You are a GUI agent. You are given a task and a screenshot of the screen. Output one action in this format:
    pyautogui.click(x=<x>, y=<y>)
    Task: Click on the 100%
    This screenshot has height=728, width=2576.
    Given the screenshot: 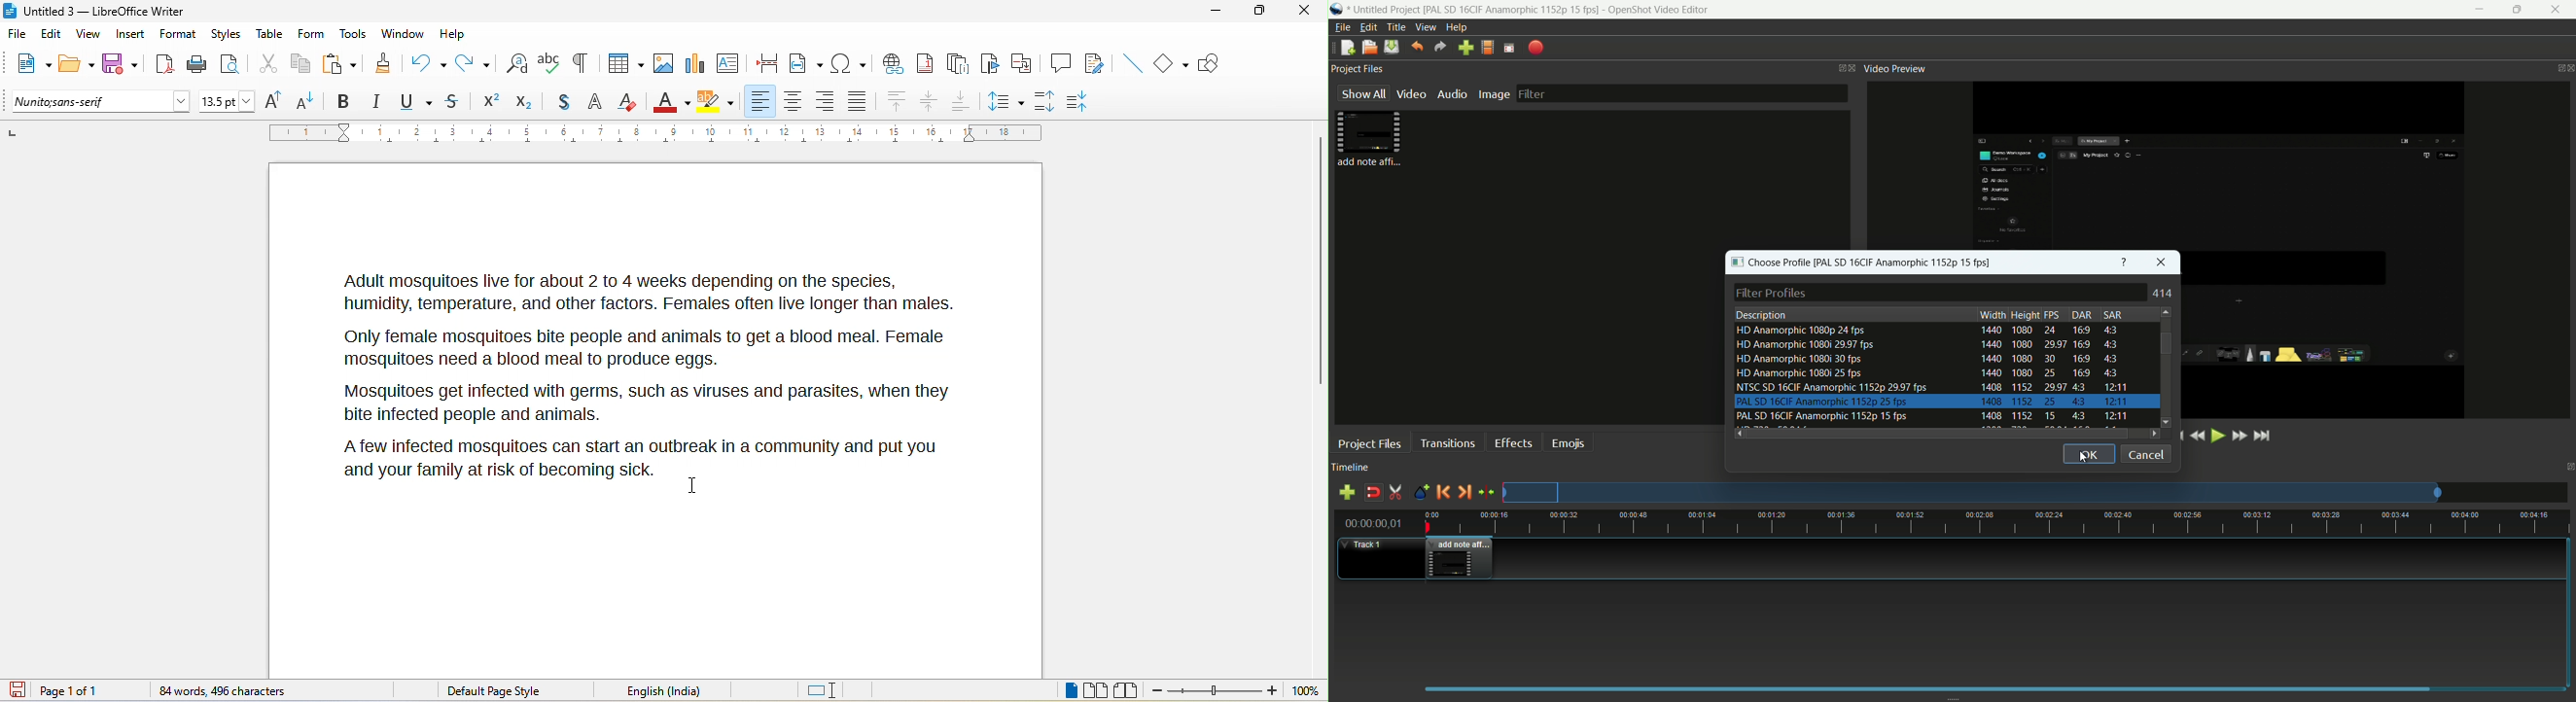 What is the action you would take?
    pyautogui.click(x=1305, y=691)
    